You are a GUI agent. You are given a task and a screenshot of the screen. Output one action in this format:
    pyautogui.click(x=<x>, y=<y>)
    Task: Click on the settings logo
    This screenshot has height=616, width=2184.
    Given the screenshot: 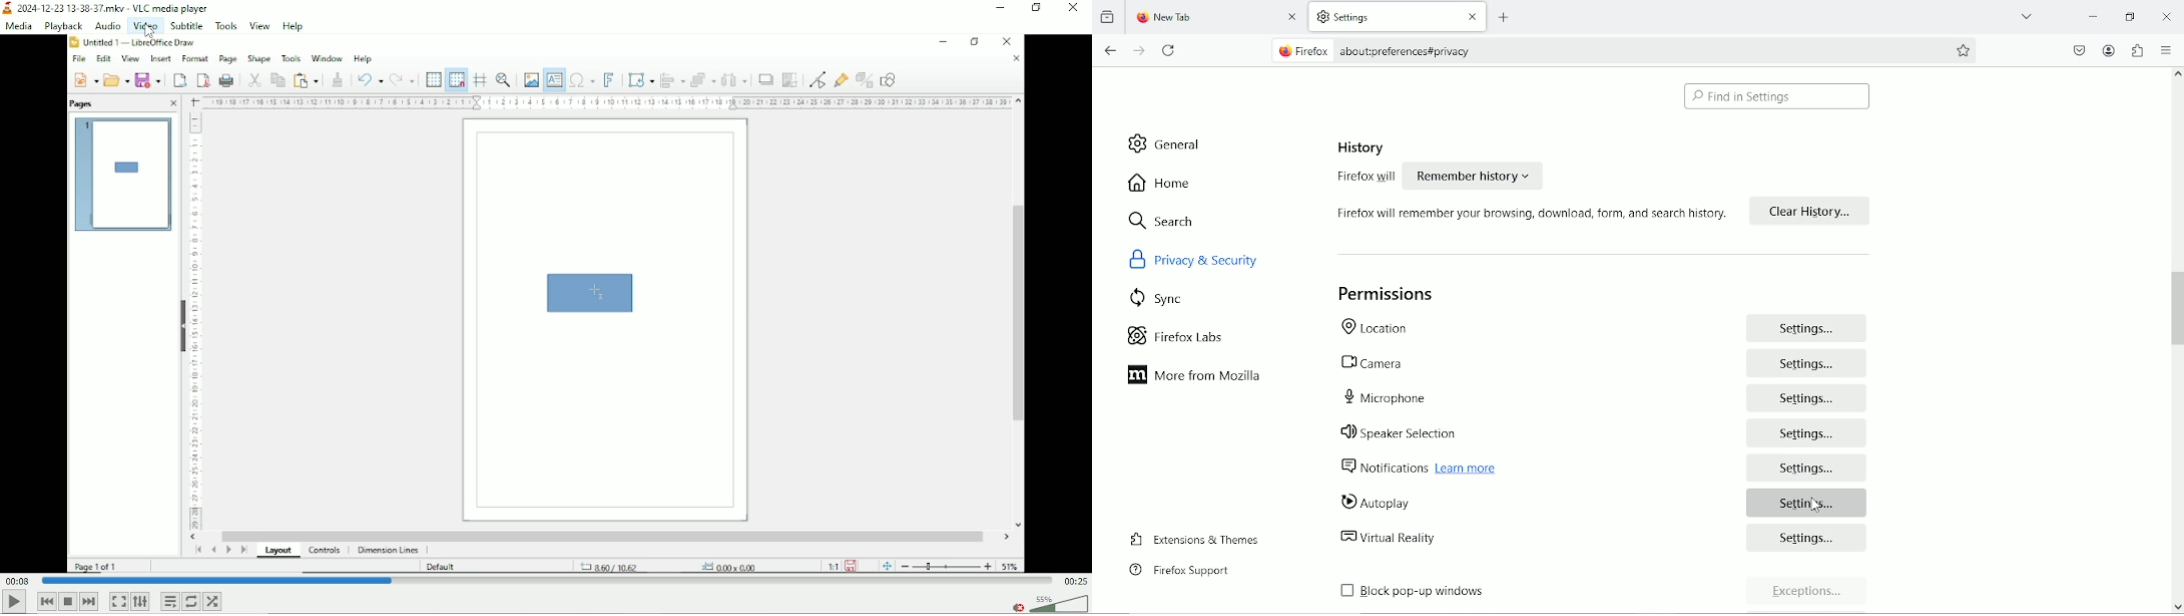 What is the action you would take?
    pyautogui.click(x=1322, y=16)
    